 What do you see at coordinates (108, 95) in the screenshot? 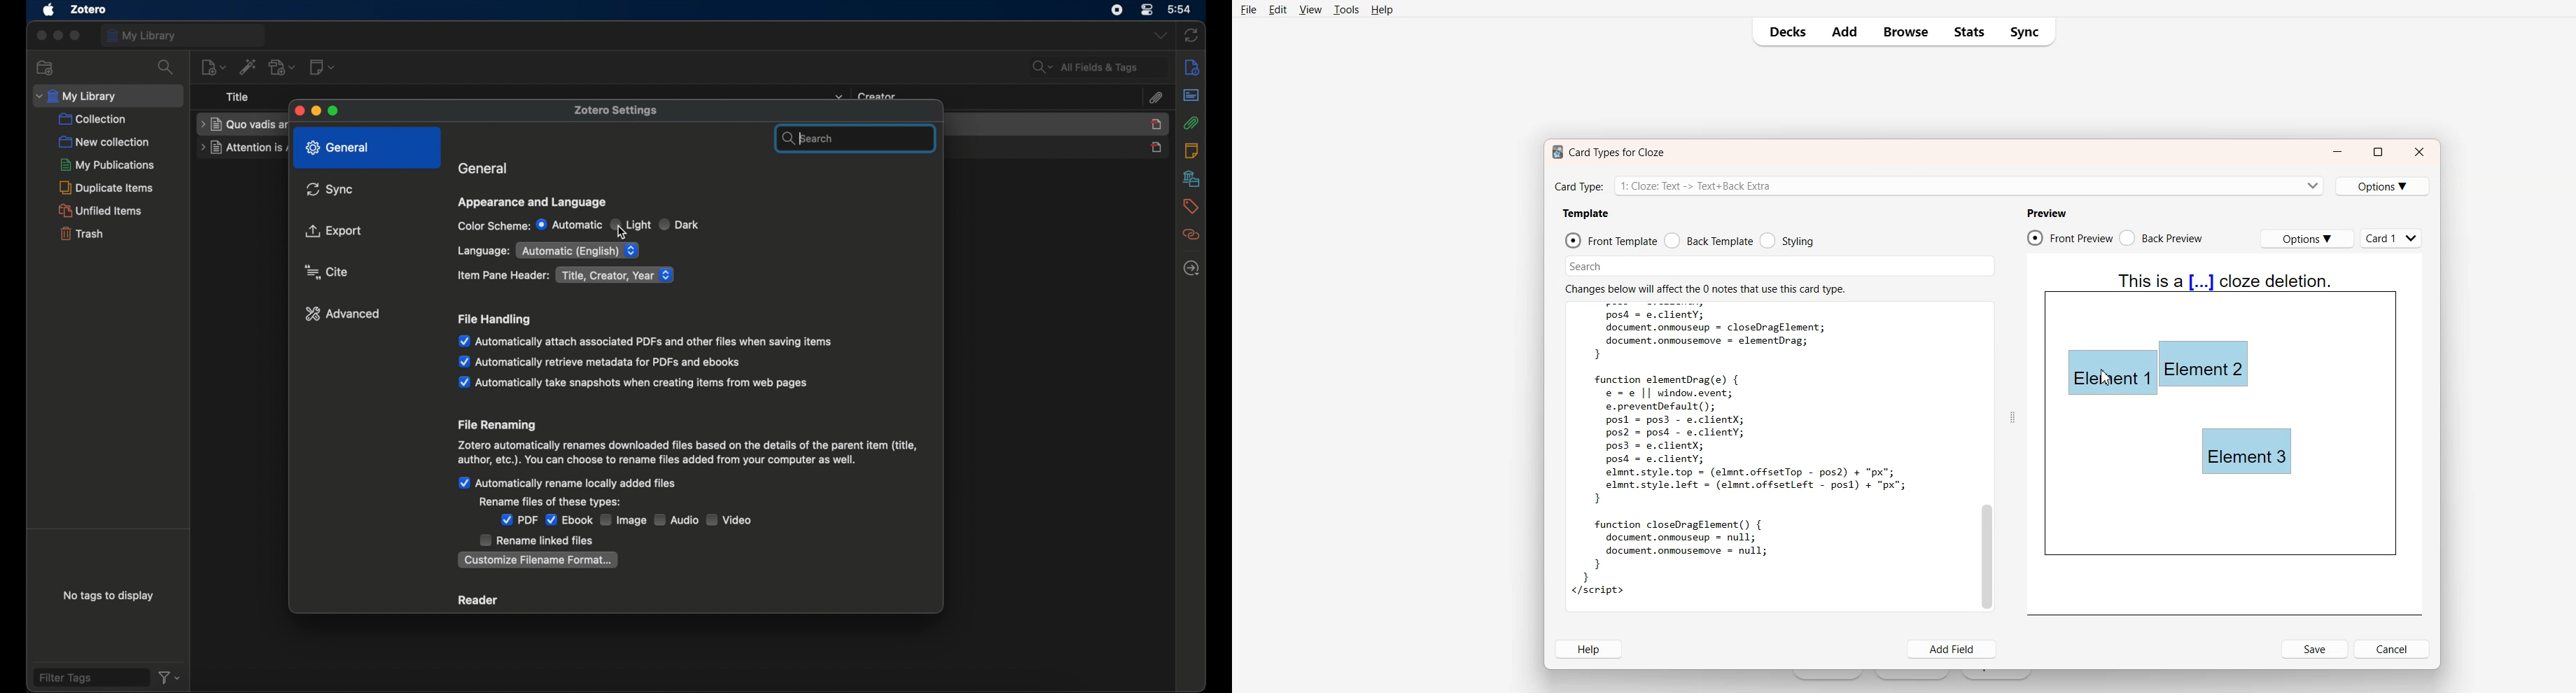
I see `my library` at bounding box center [108, 95].